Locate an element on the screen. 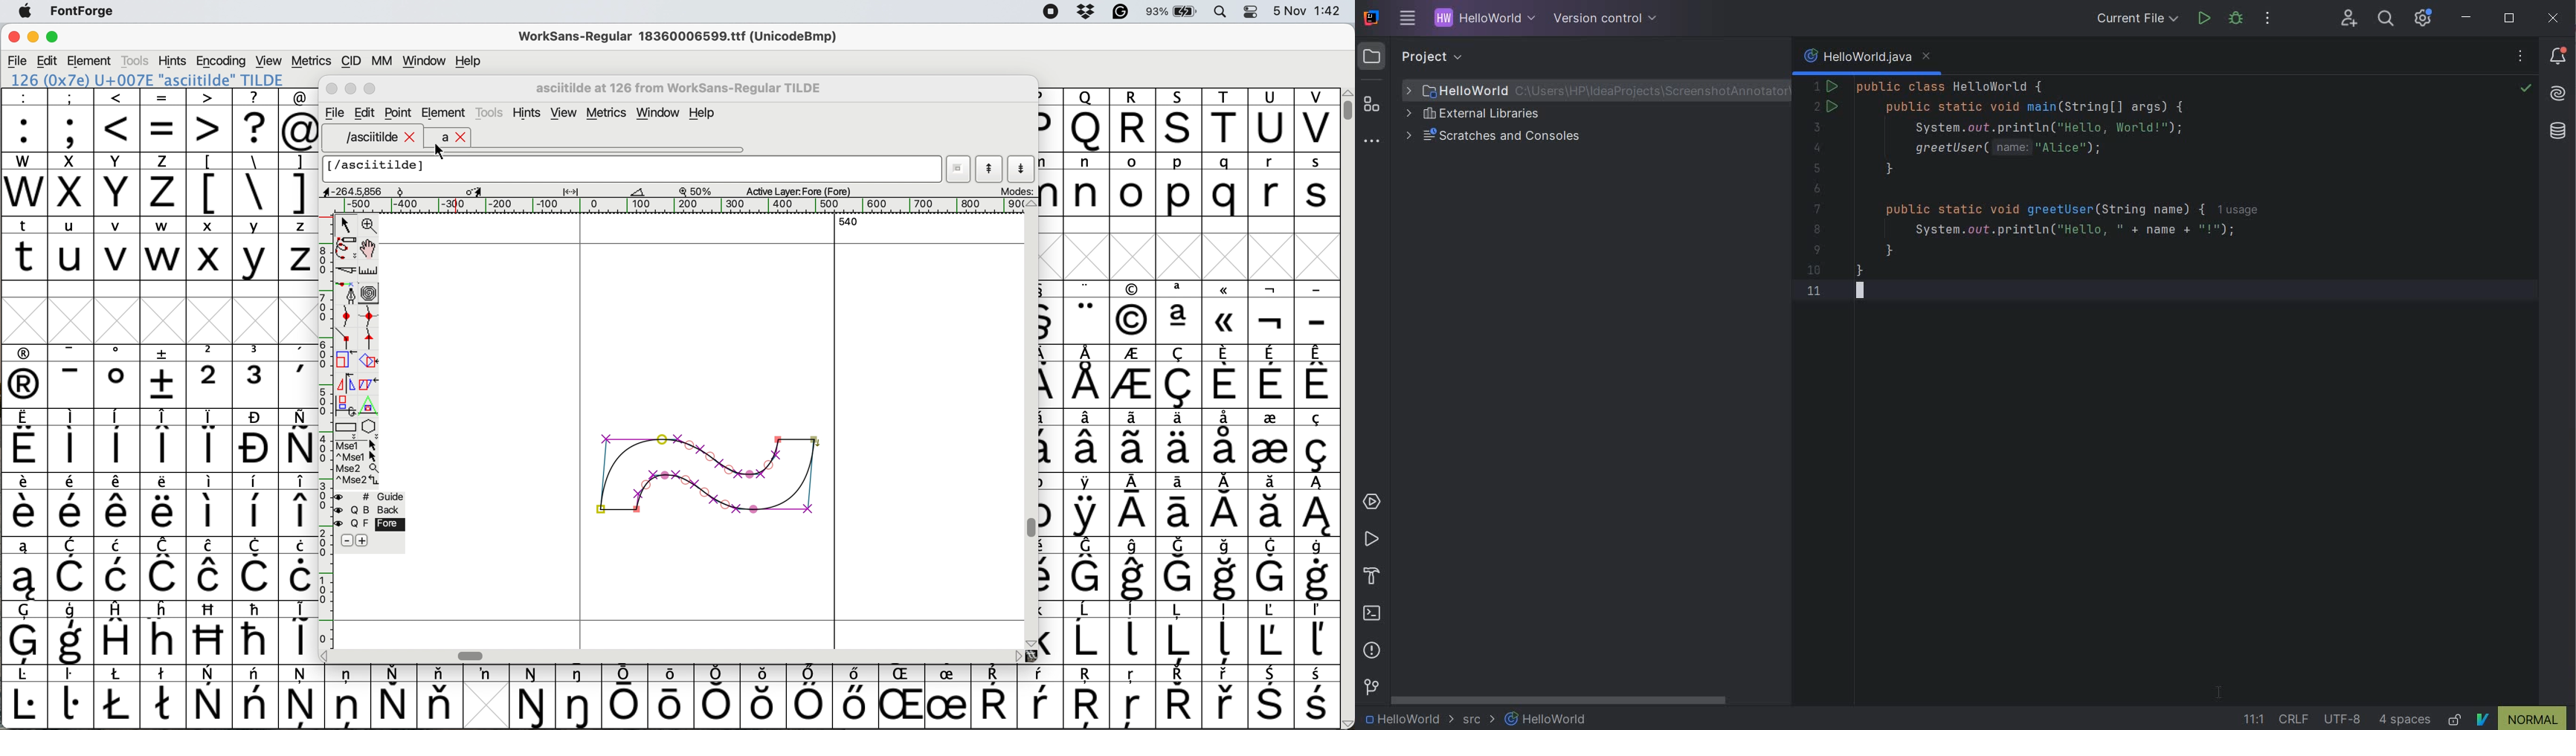  symbol is located at coordinates (1088, 633).